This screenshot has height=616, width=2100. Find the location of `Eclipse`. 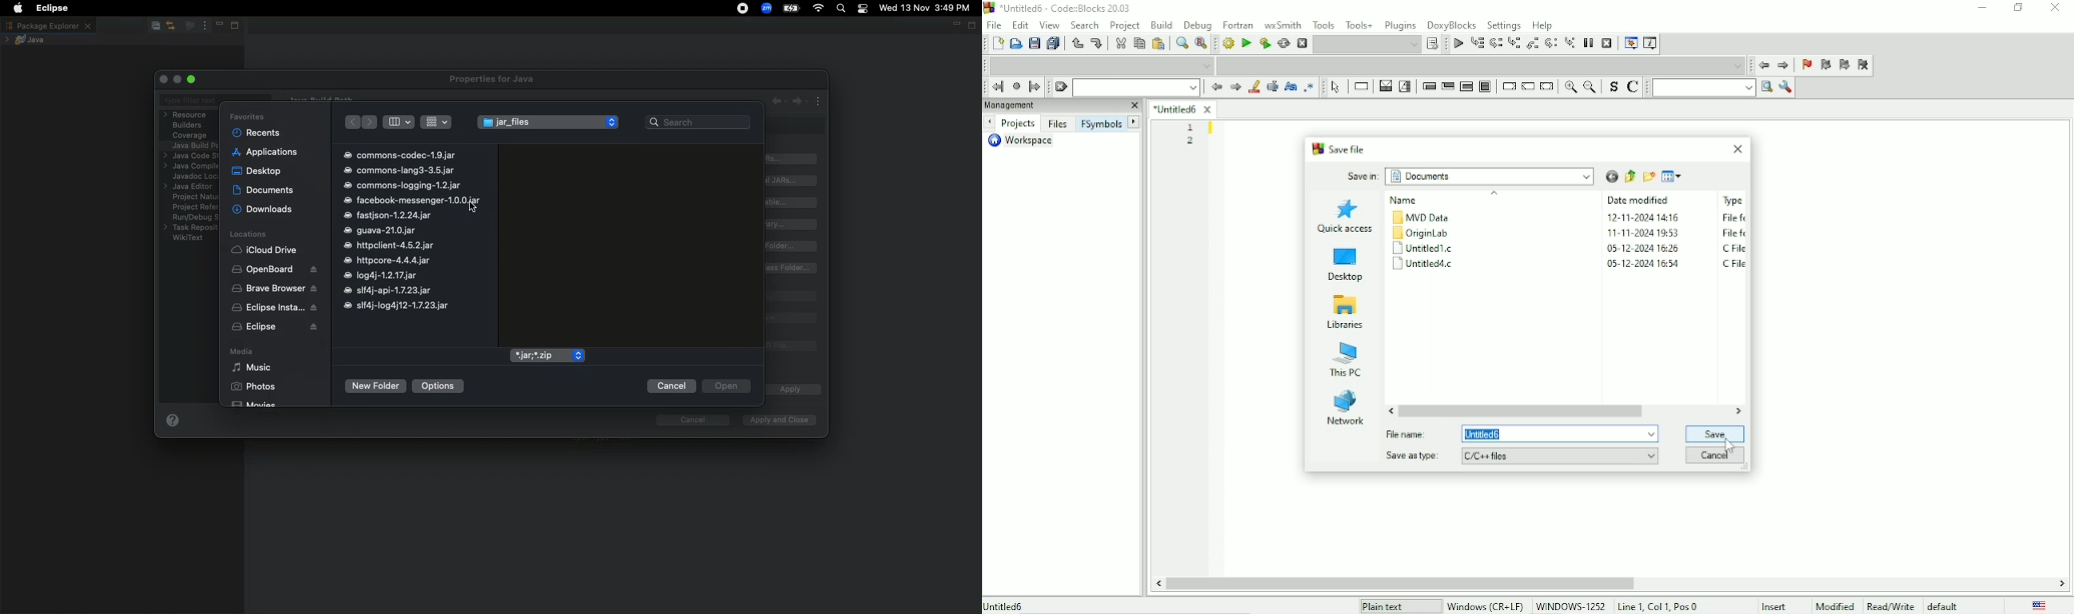

Eclipse is located at coordinates (275, 328).